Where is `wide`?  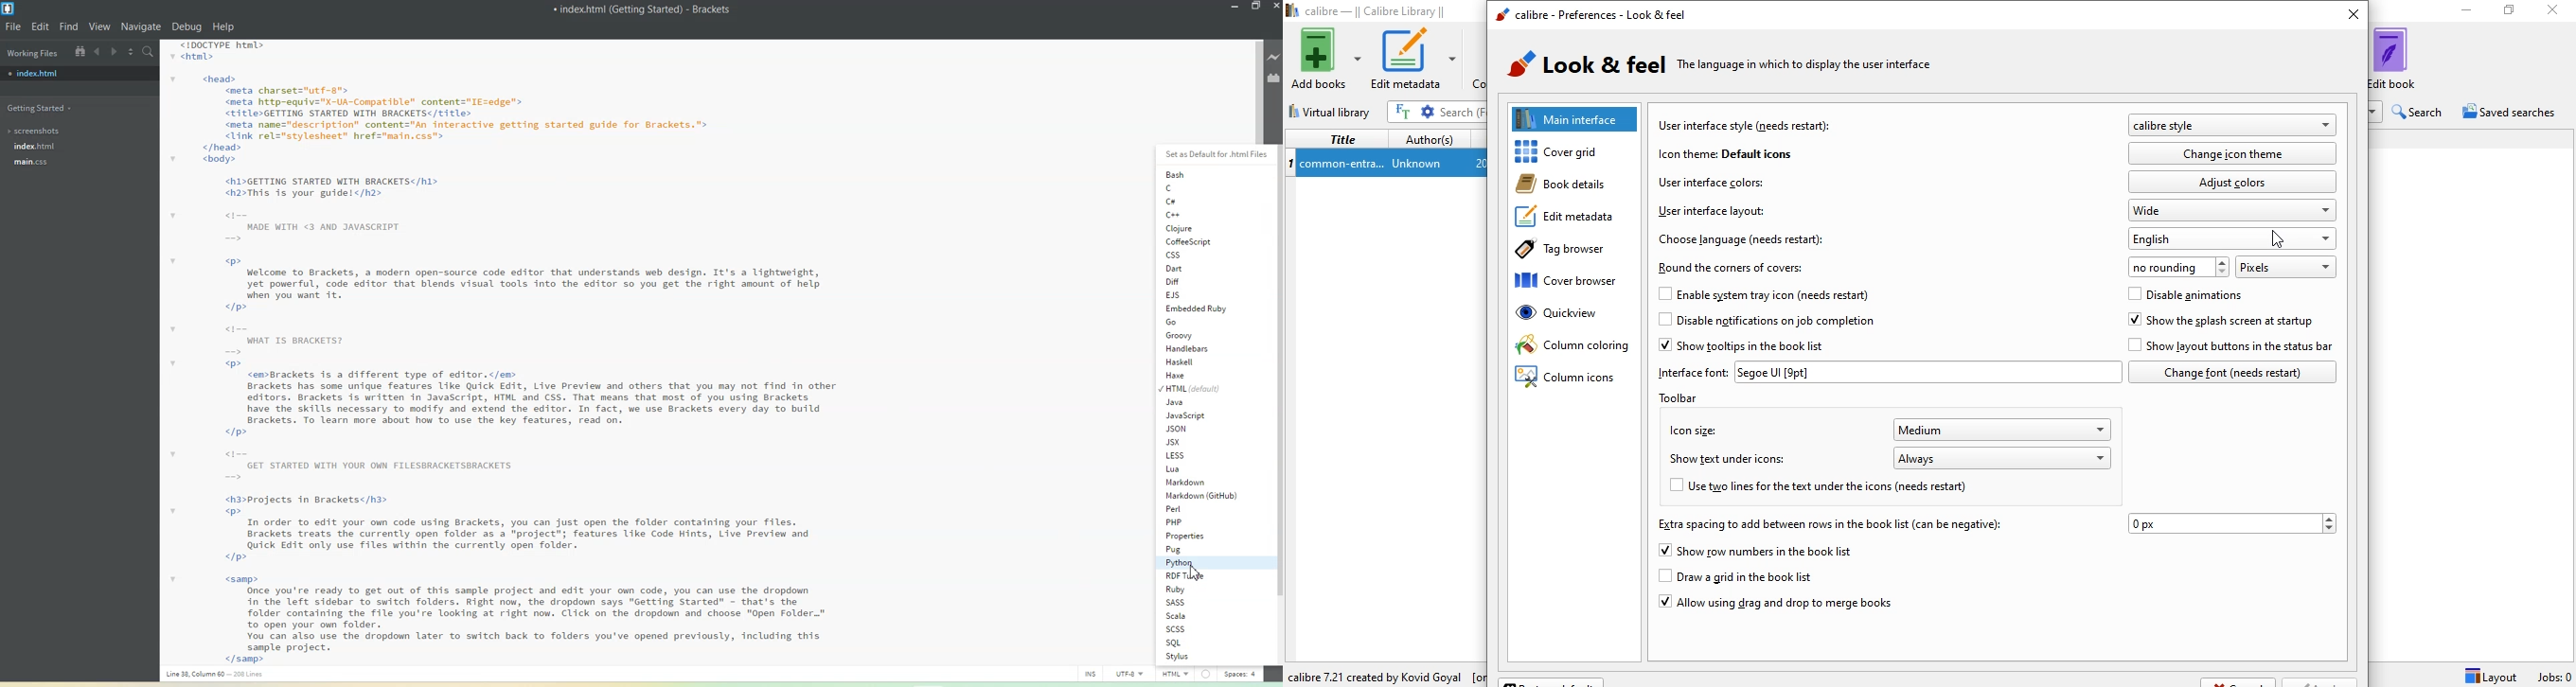
wide is located at coordinates (2233, 210).